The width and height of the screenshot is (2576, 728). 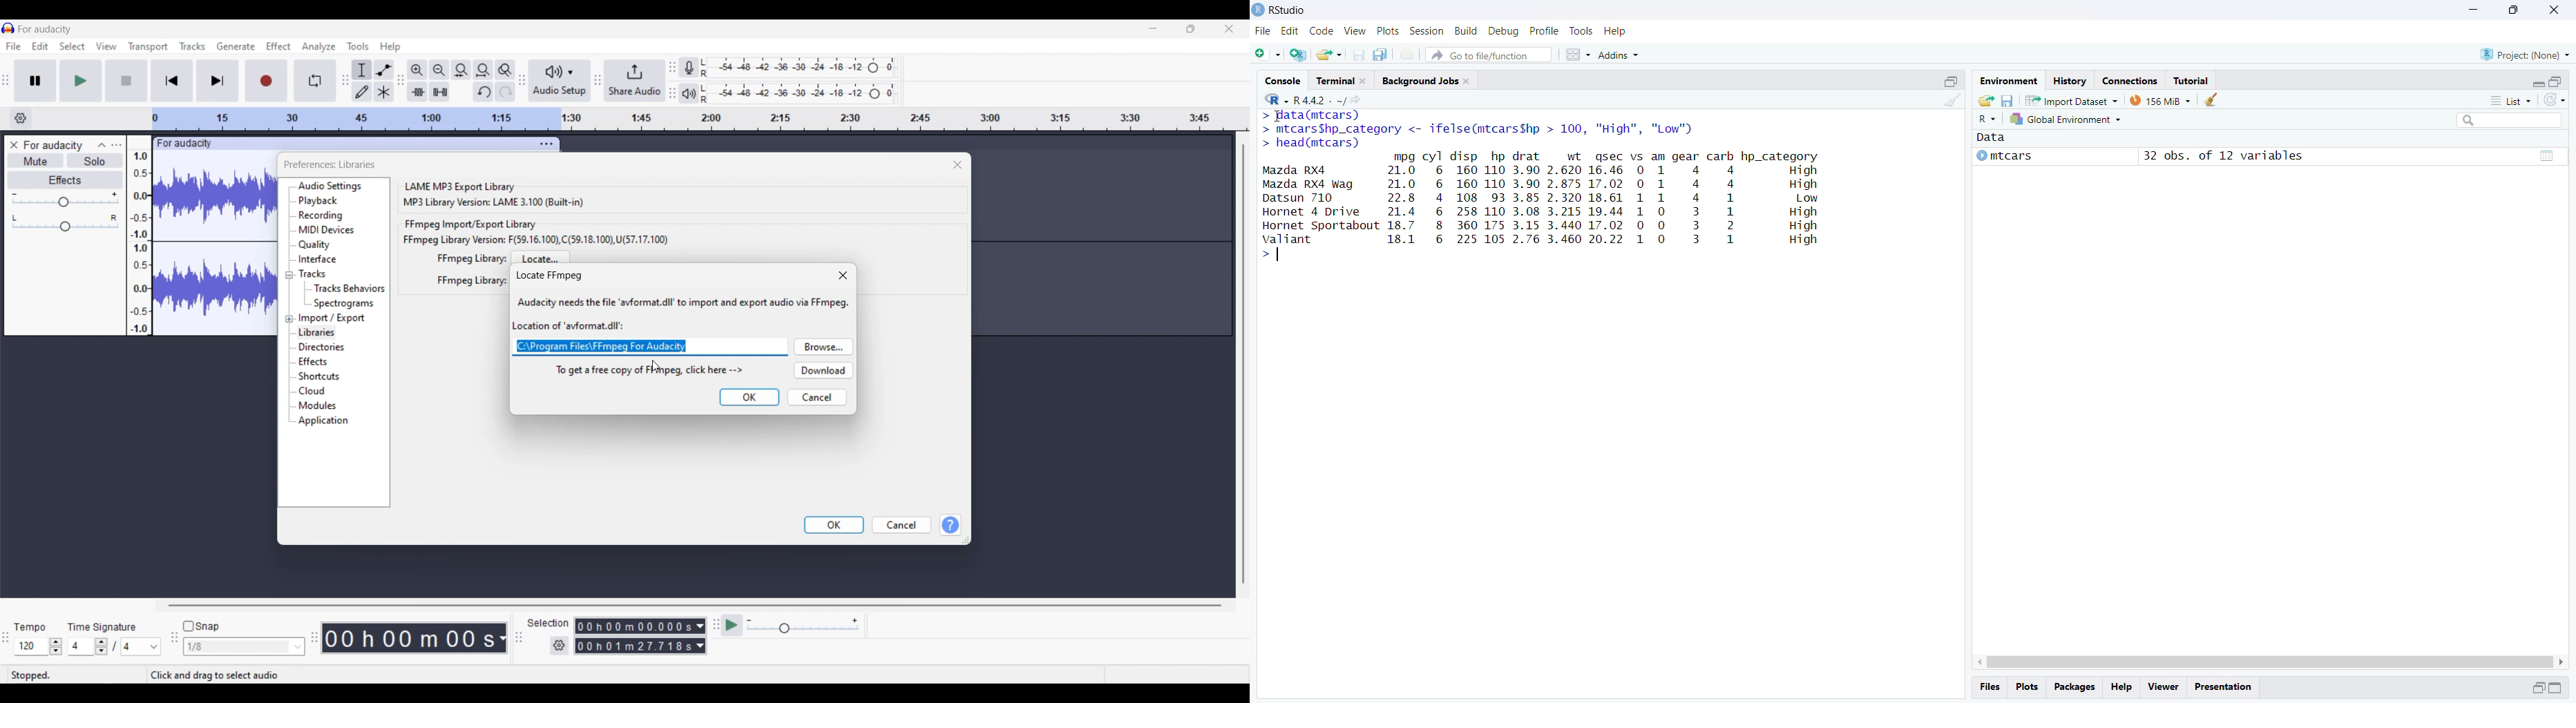 What do you see at coordinates (2555, 12) in the screenshot?
I see `Close` at bounding box center [2555, 12].